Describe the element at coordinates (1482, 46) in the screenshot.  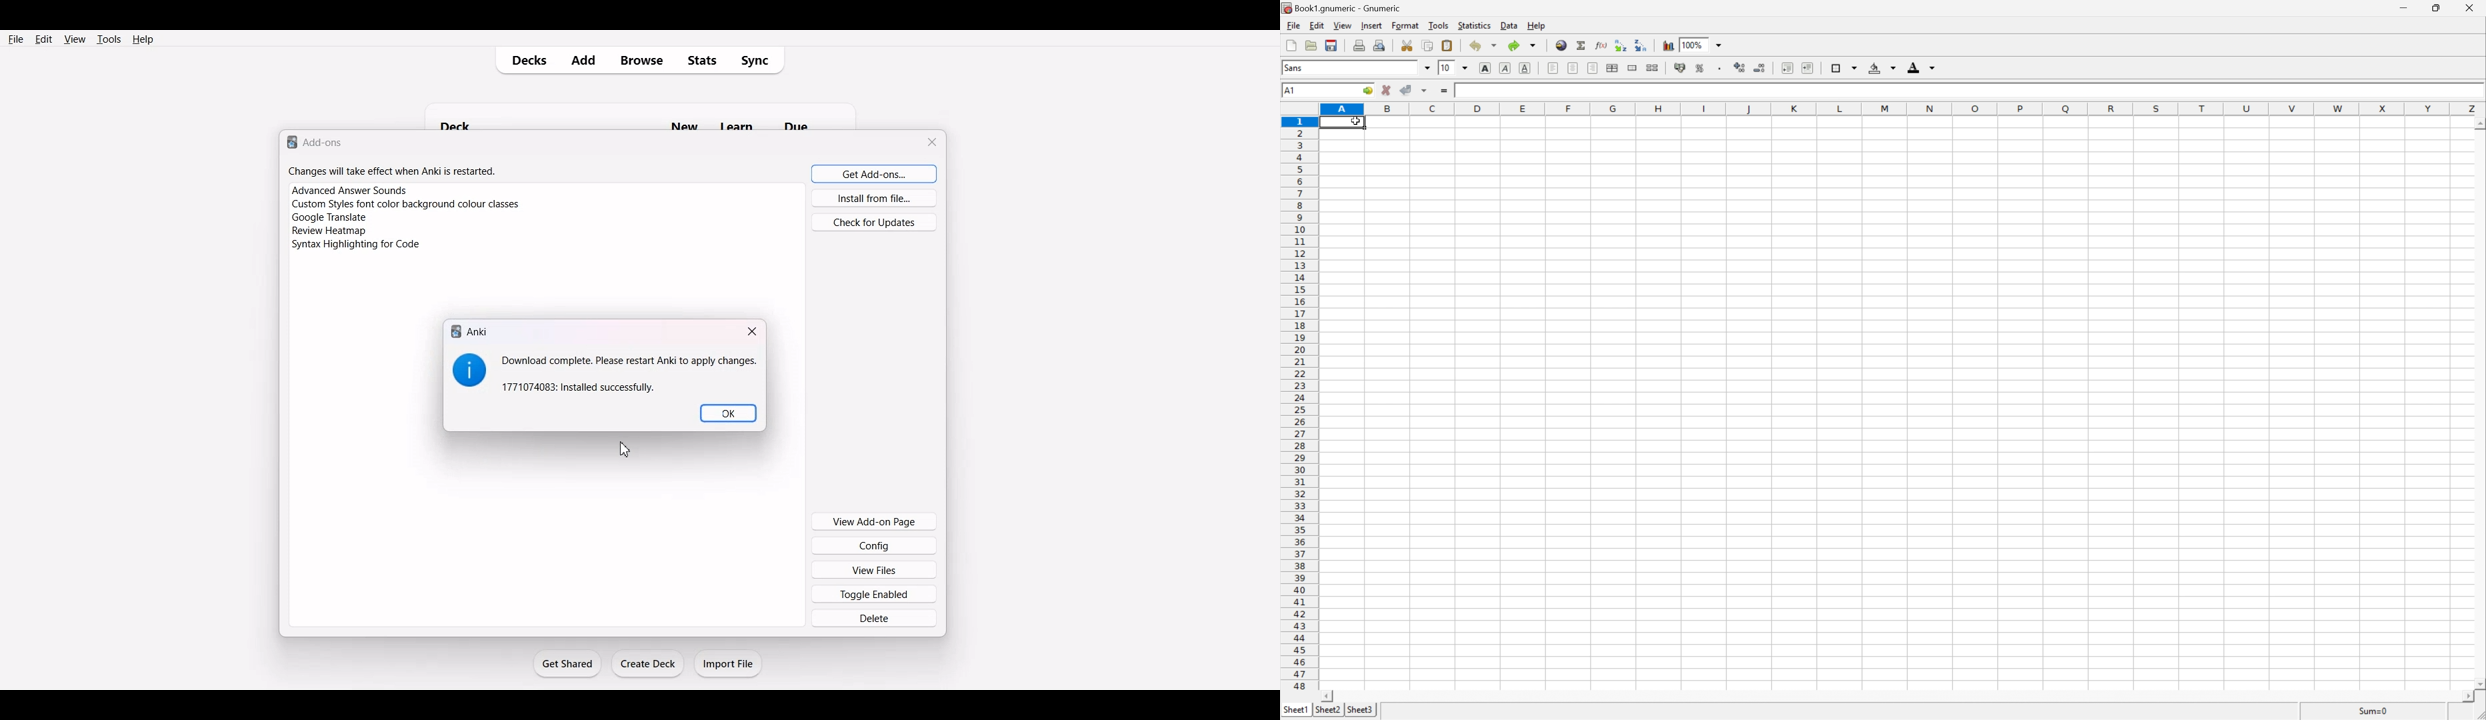
I see `undo` at that location.